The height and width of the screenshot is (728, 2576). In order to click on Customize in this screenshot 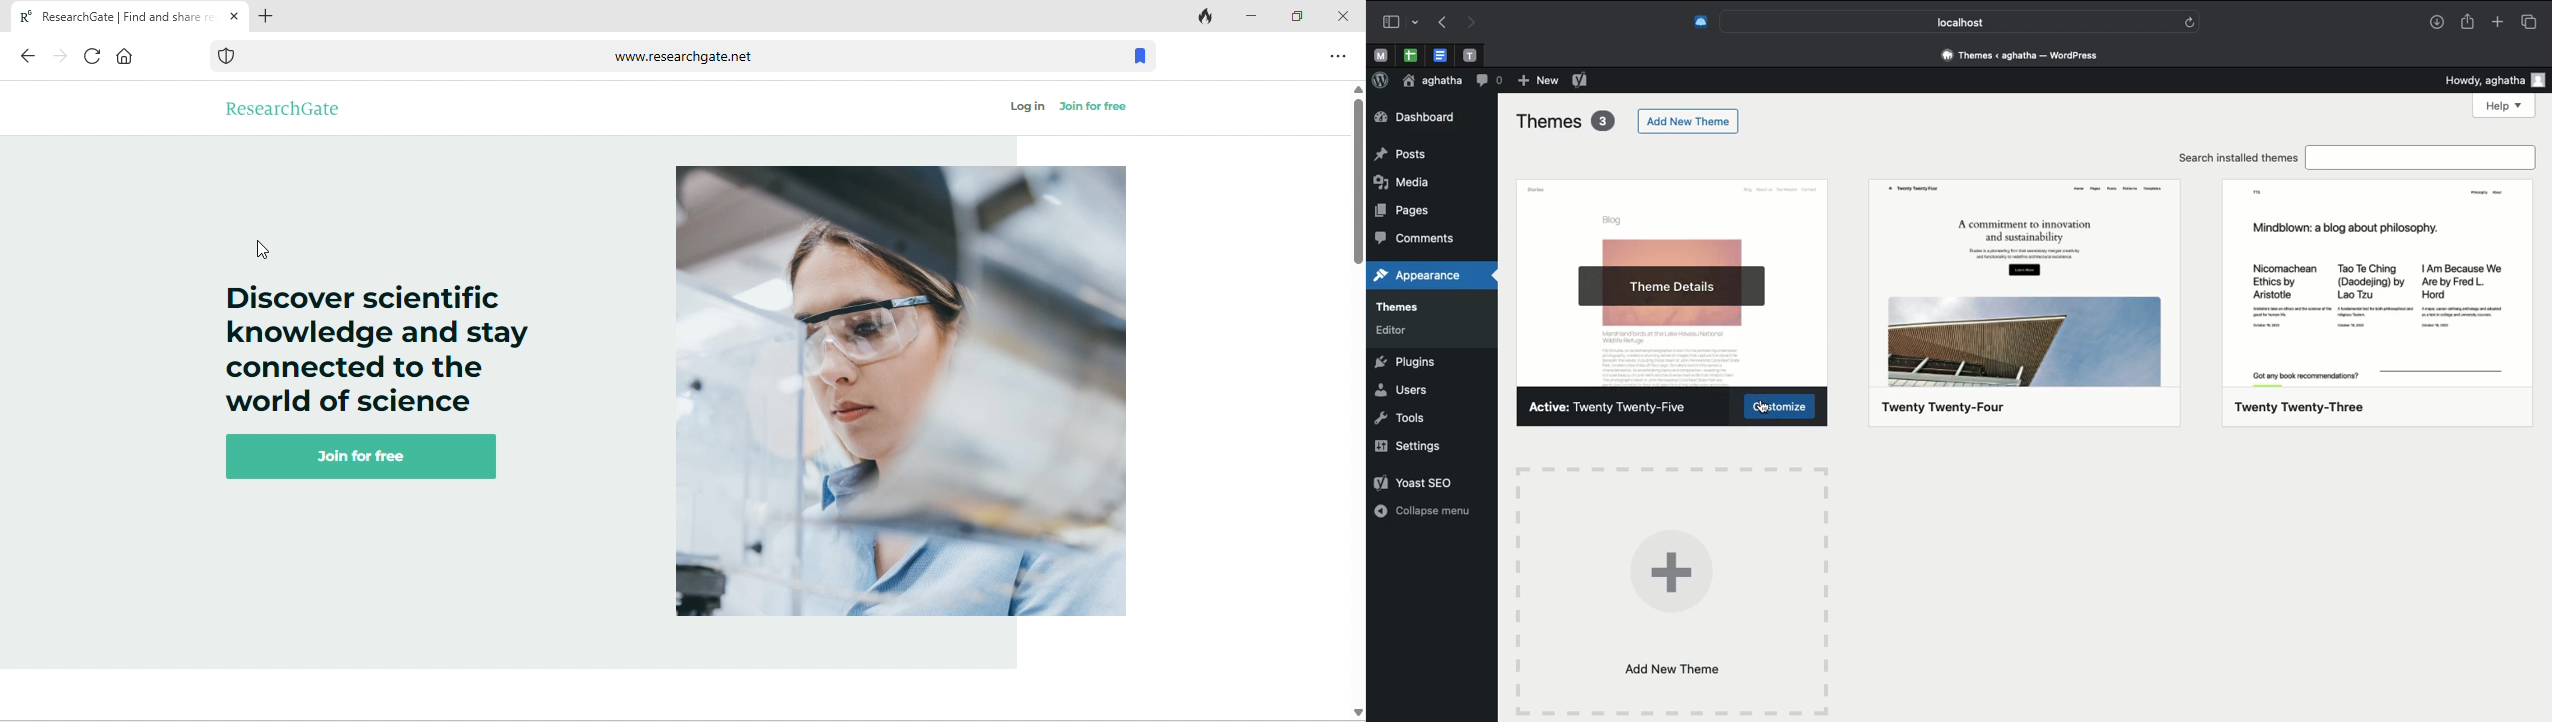, I will do `click(1781, 408)`.